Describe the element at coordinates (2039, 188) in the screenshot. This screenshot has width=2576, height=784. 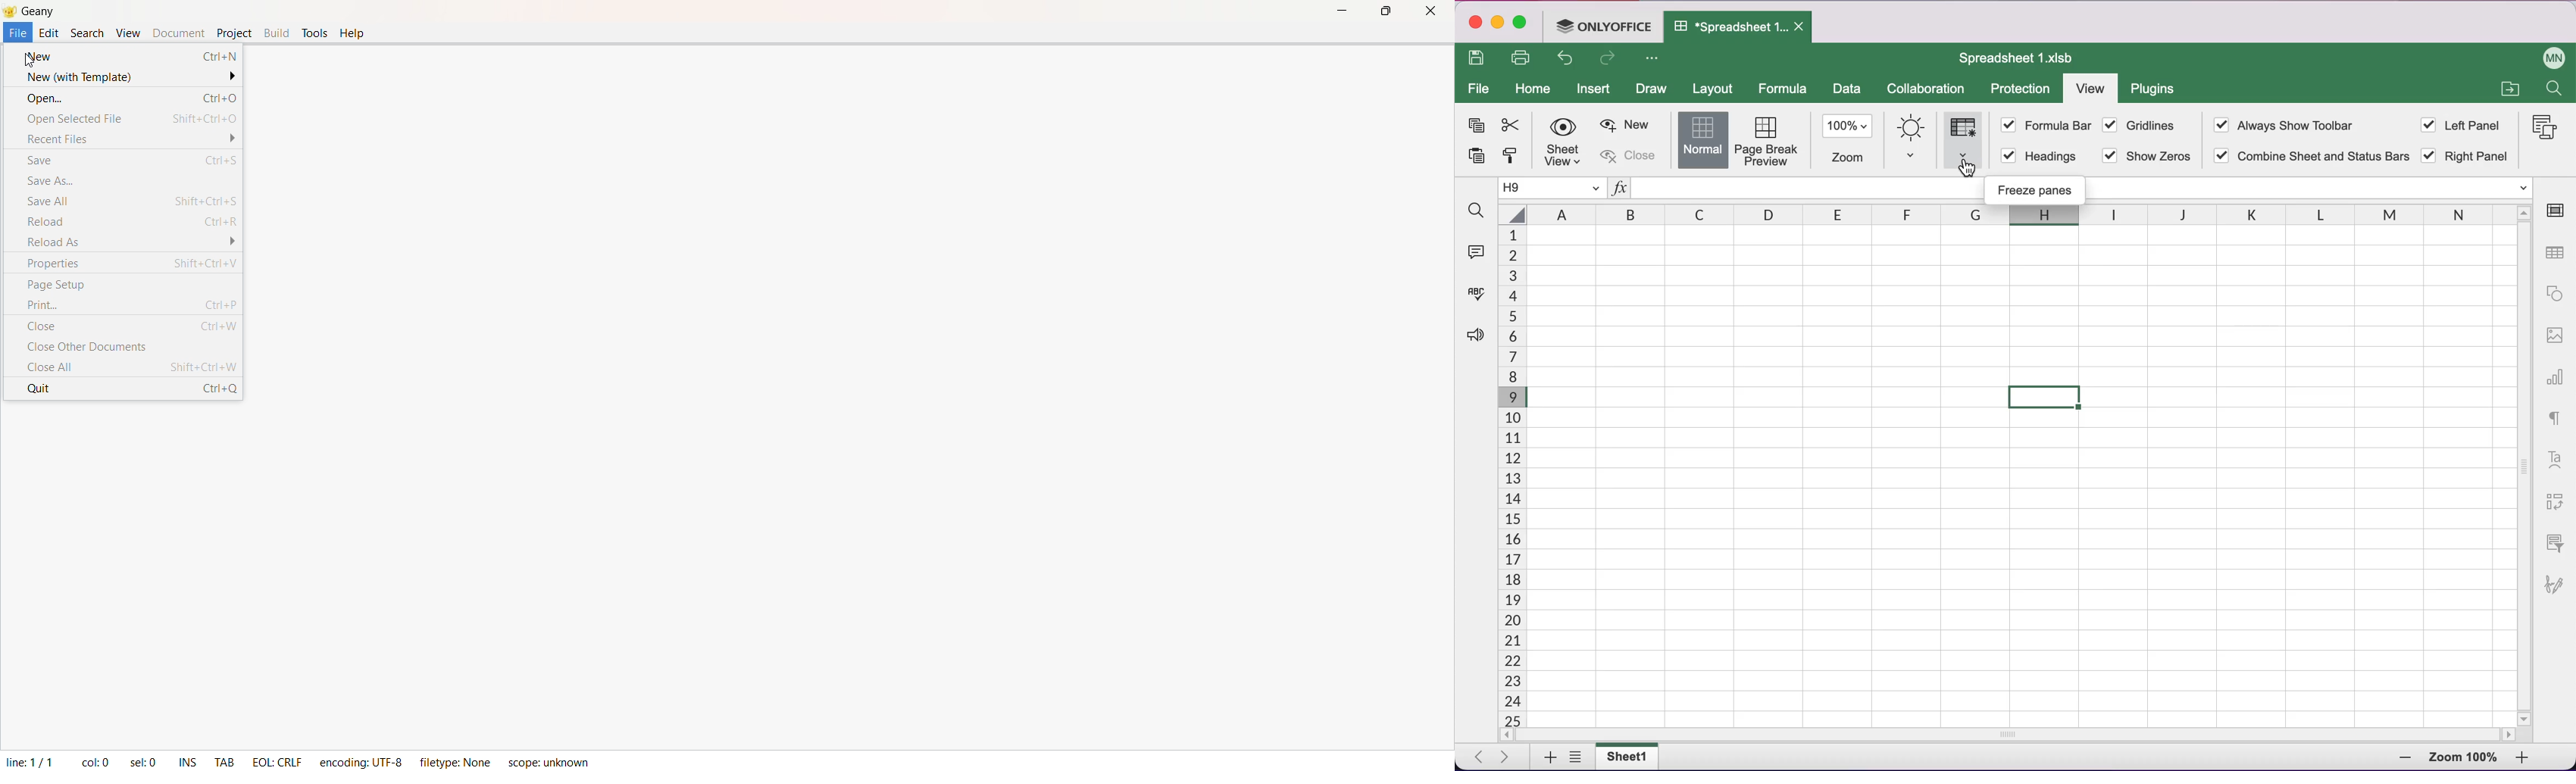
I see `freeze panes sign` at that location.